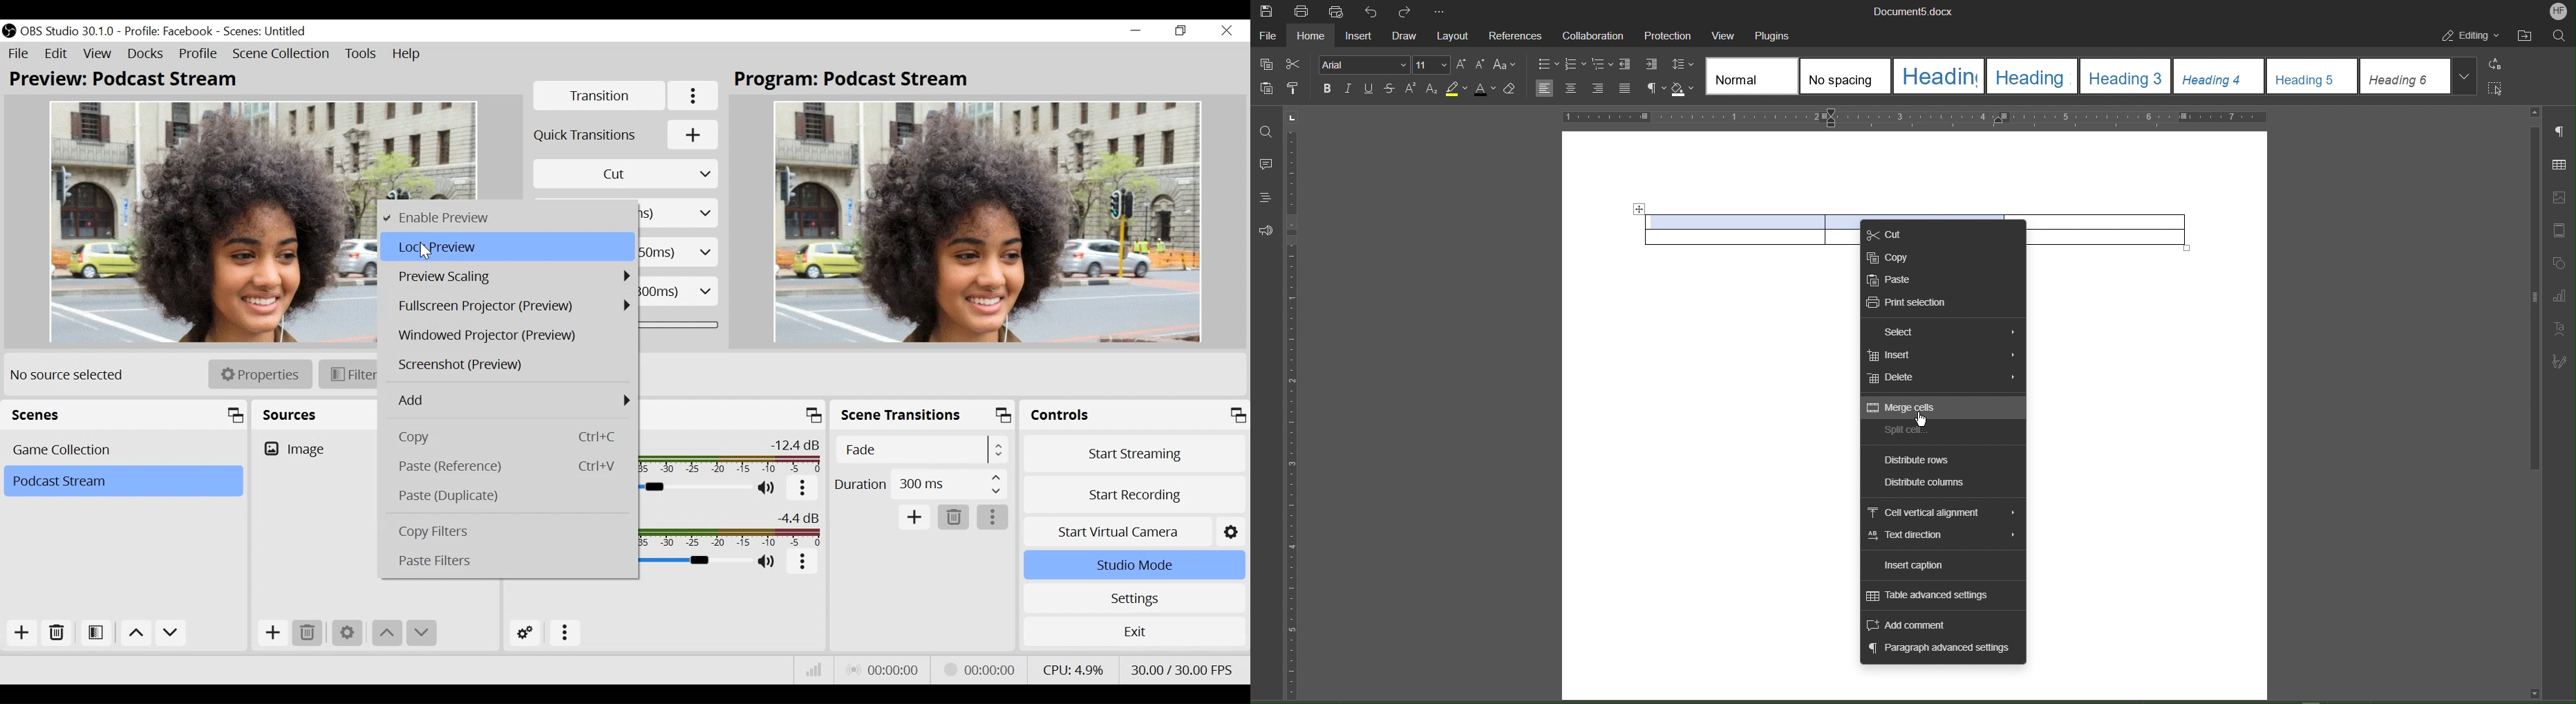 The image size is (2576, 728). I want to click on move up, so click(388, 633).